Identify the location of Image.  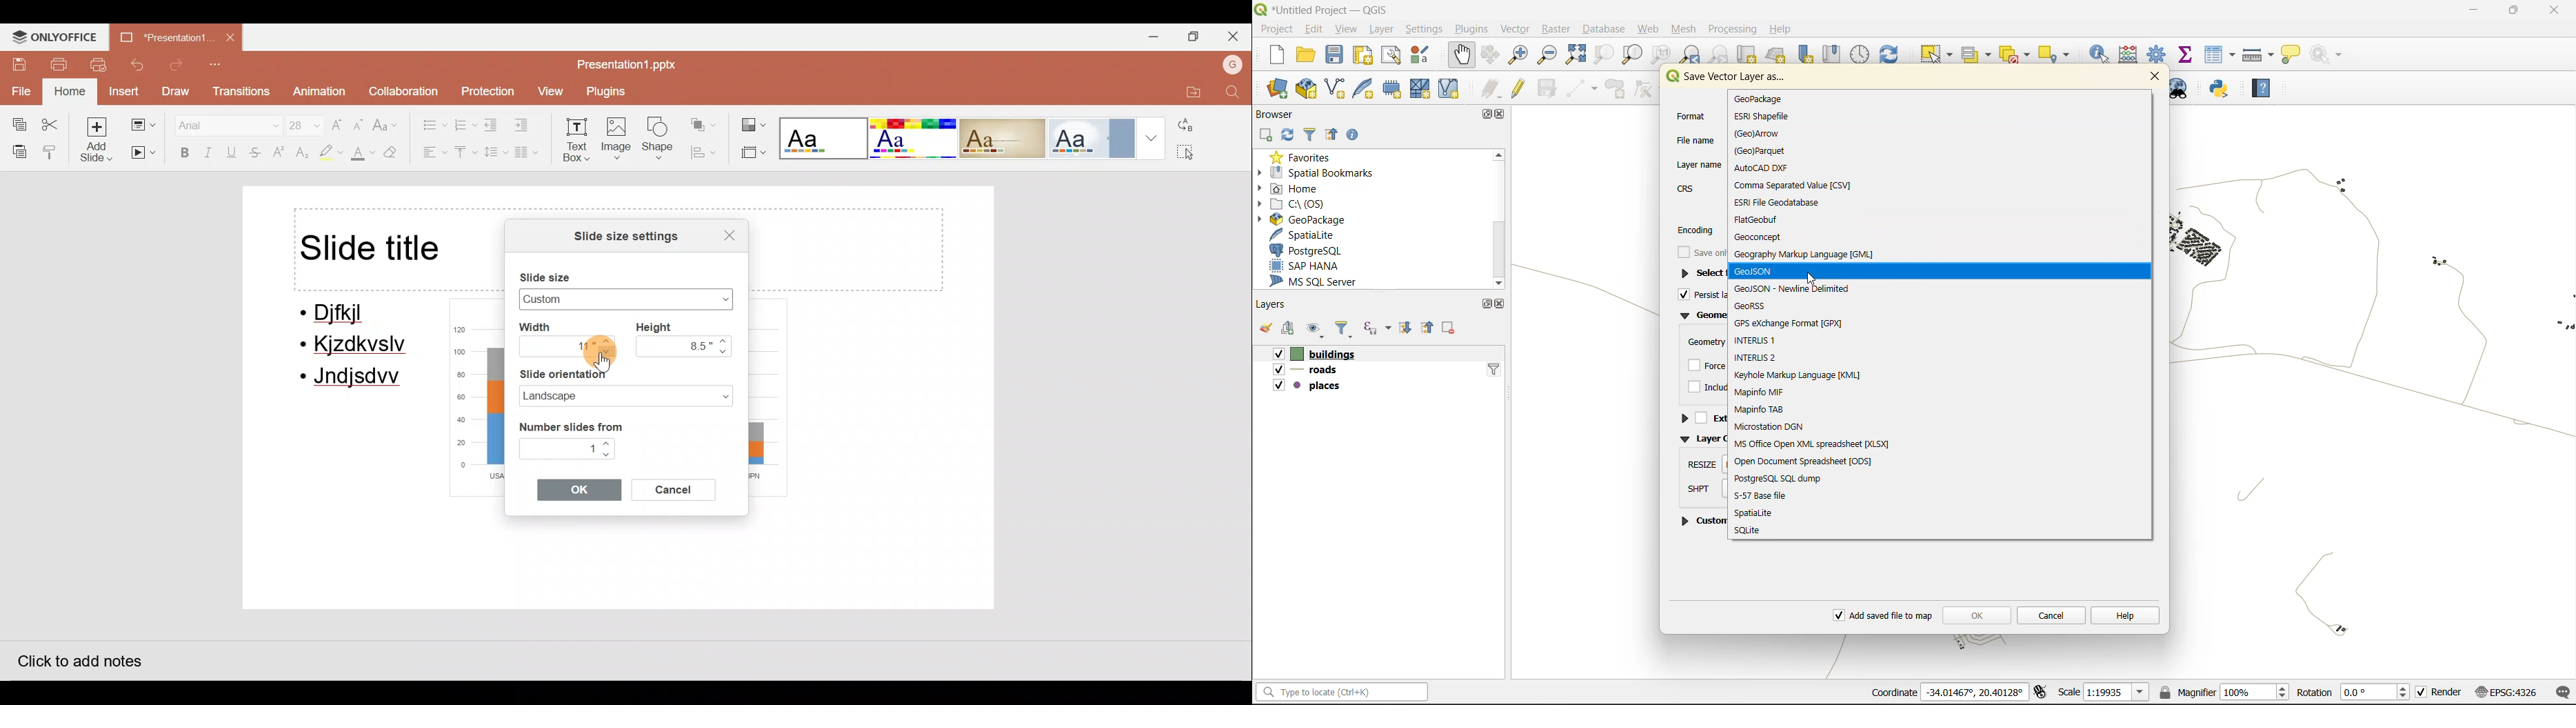
(618, 141).